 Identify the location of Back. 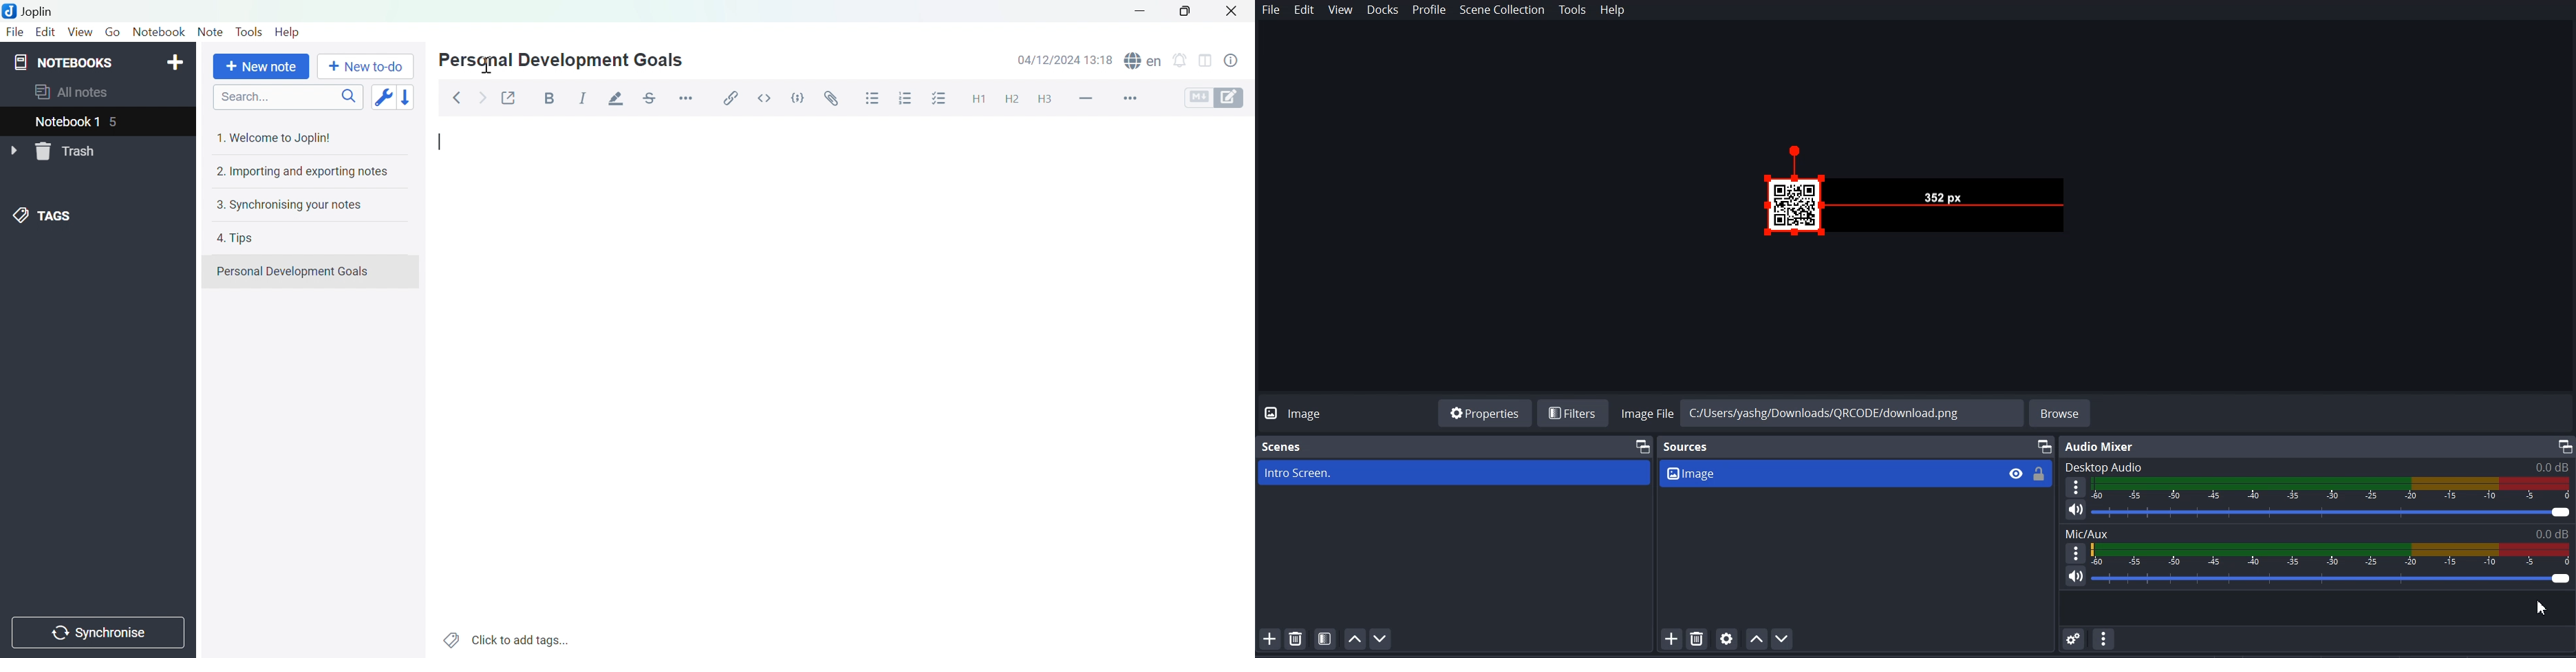
(457, 97).